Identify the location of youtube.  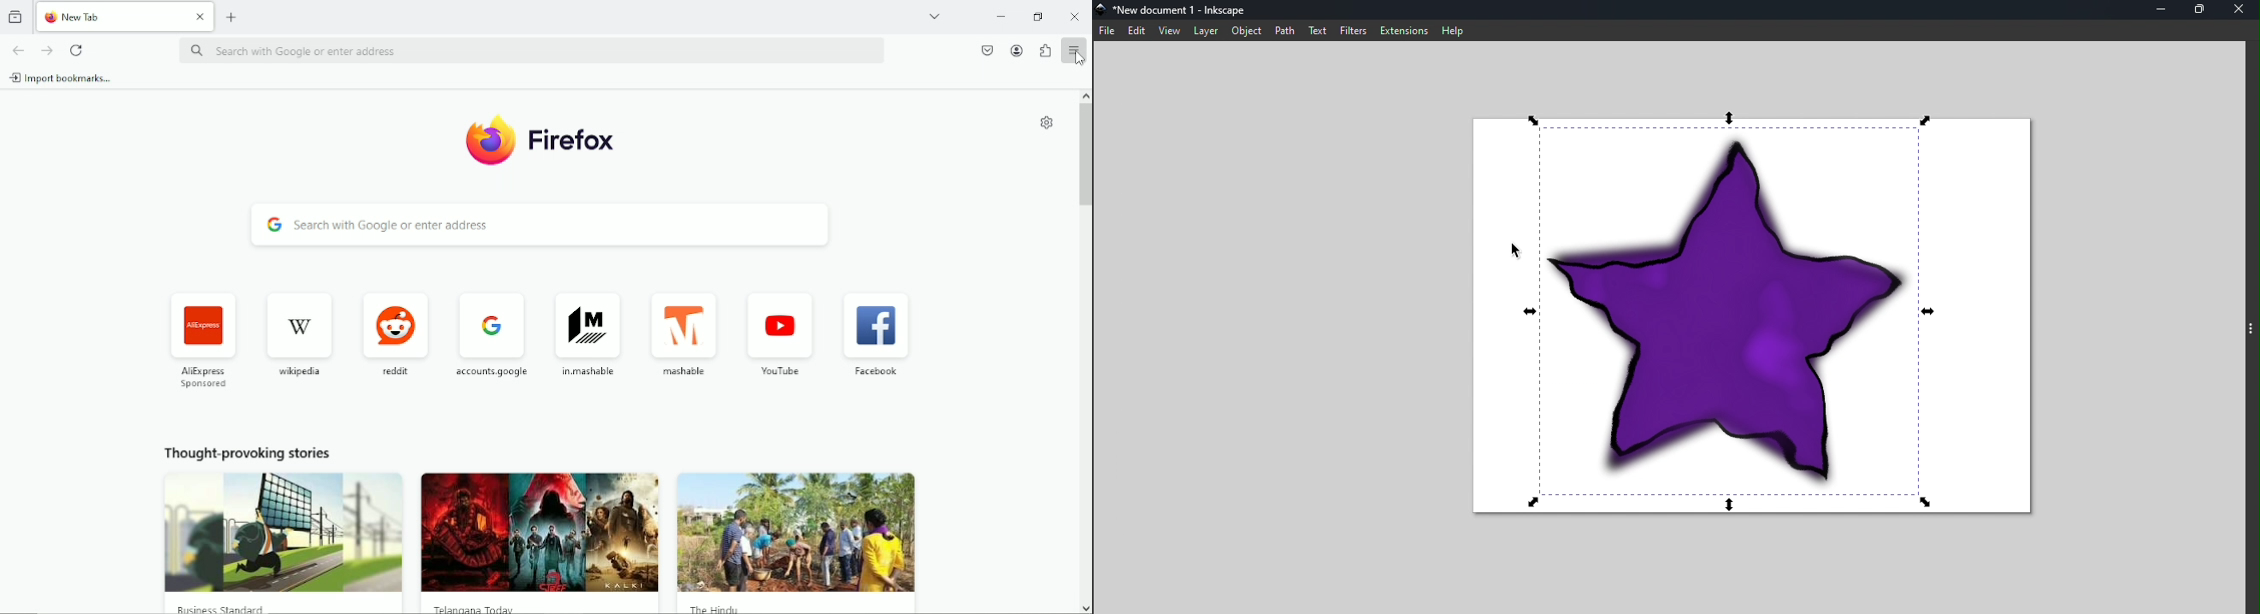
(781, 332).